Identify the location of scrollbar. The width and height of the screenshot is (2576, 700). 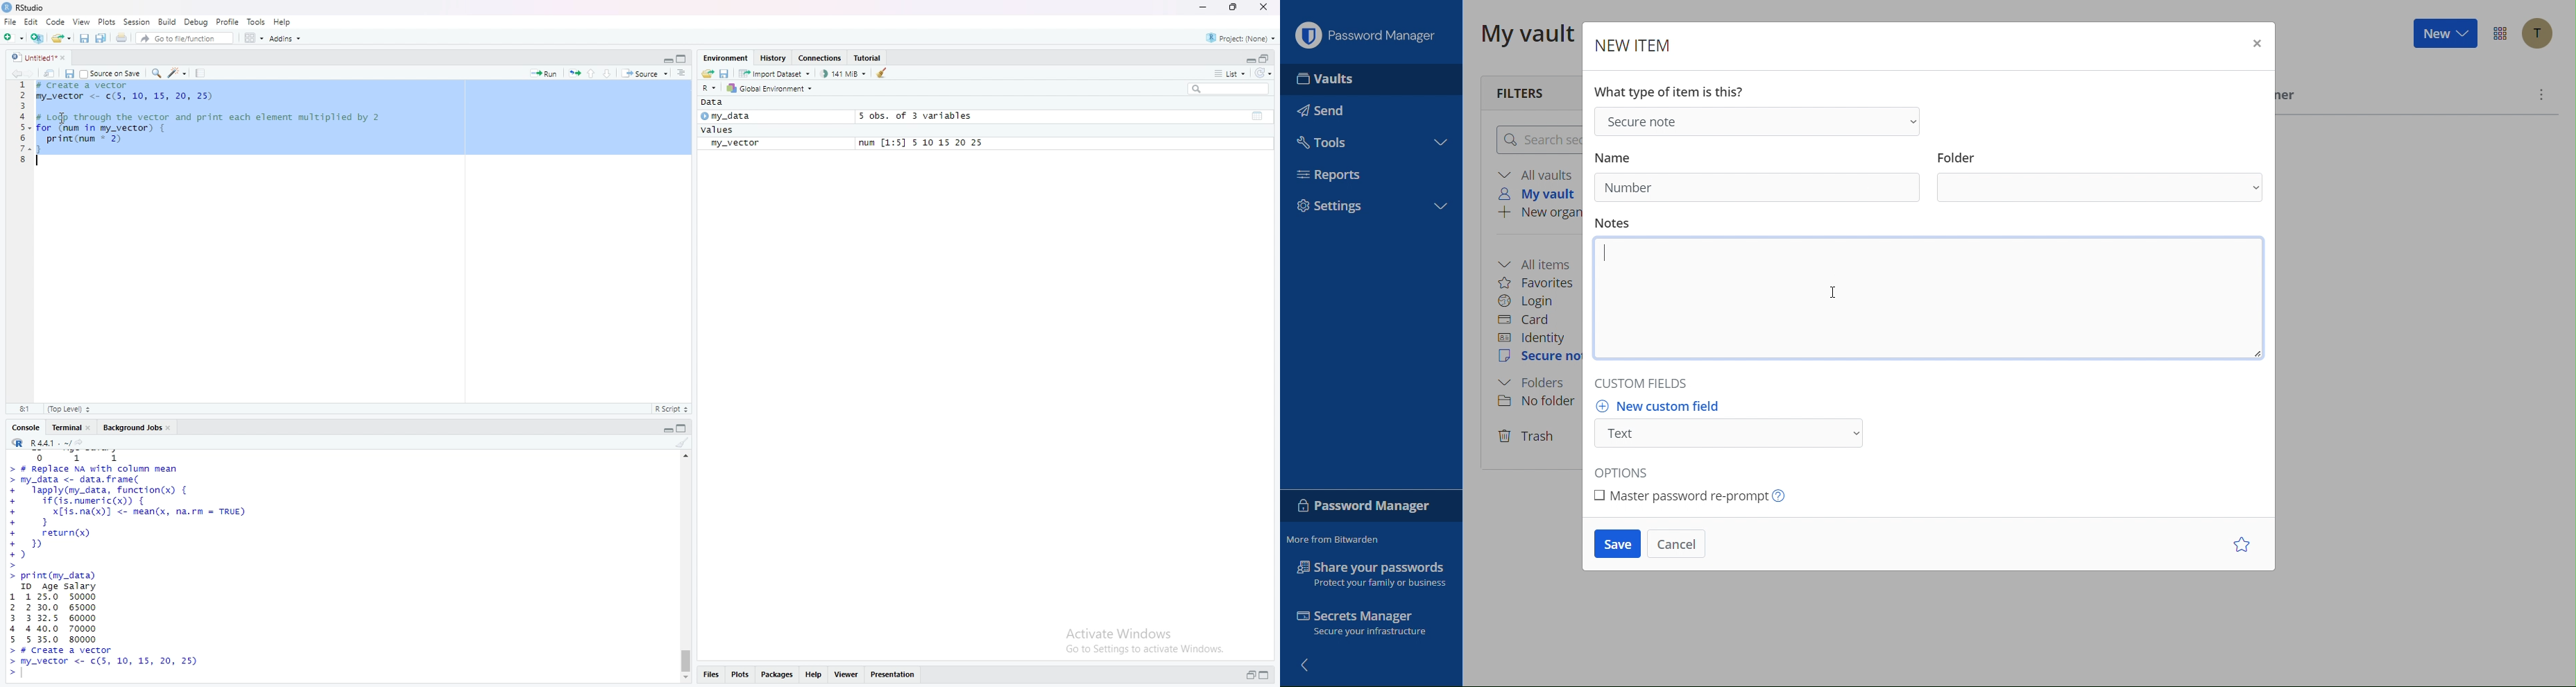
(686, 566).